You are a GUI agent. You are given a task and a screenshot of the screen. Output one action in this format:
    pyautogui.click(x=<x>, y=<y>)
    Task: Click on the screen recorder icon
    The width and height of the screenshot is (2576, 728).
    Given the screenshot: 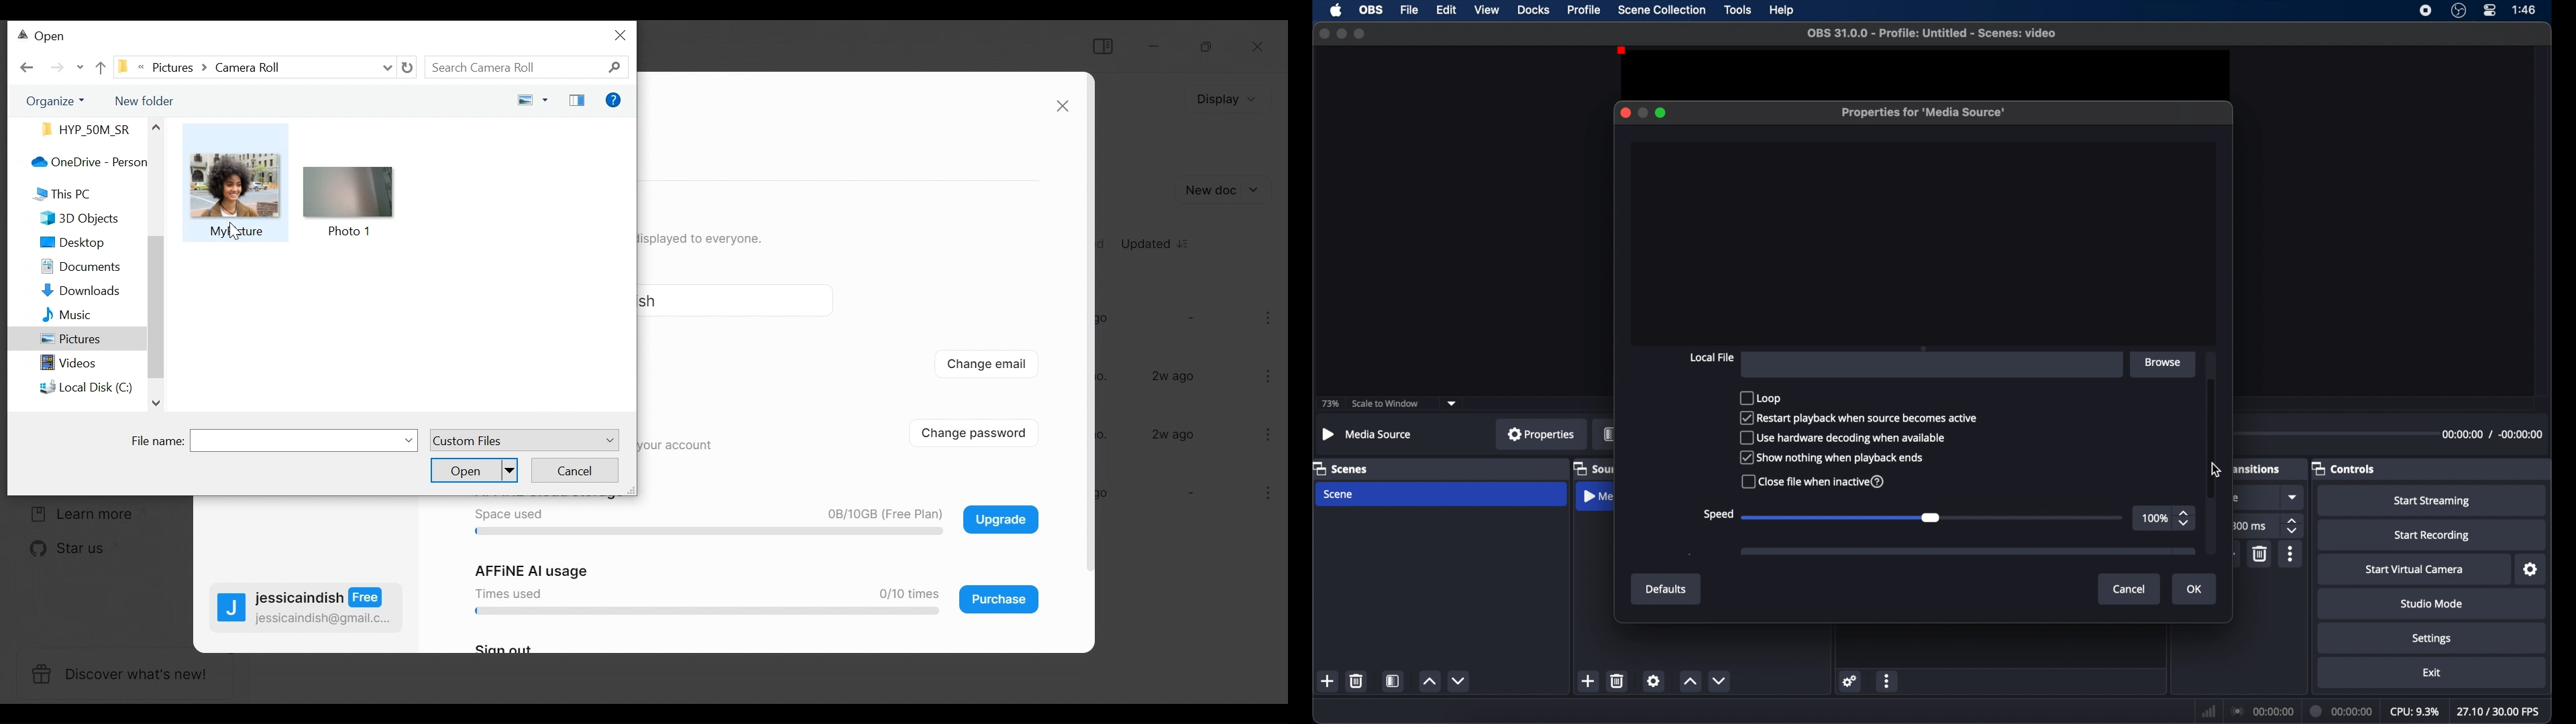 What is the action you would take?
    pyautogui.click(x=2426, y=11)
    